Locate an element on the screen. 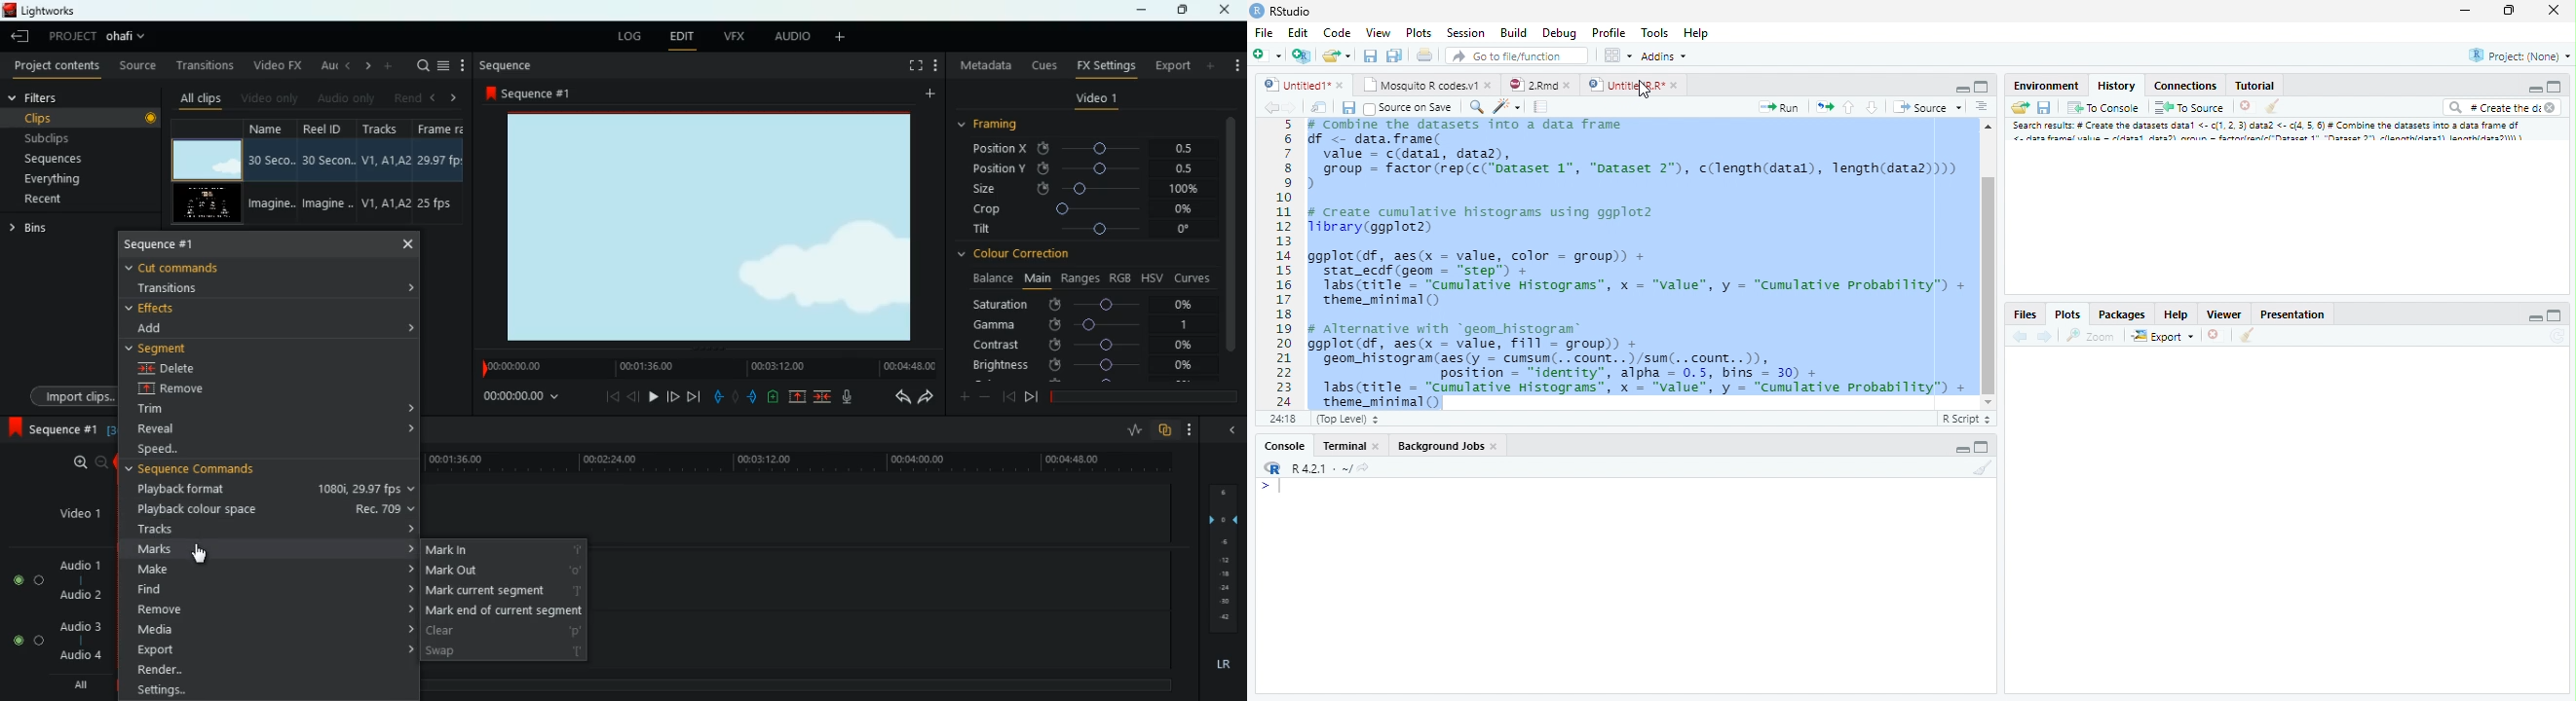 Image resolution: width=2576 pixels, height=728 pixels. Rstudio is located at coordinates (1280, 10).